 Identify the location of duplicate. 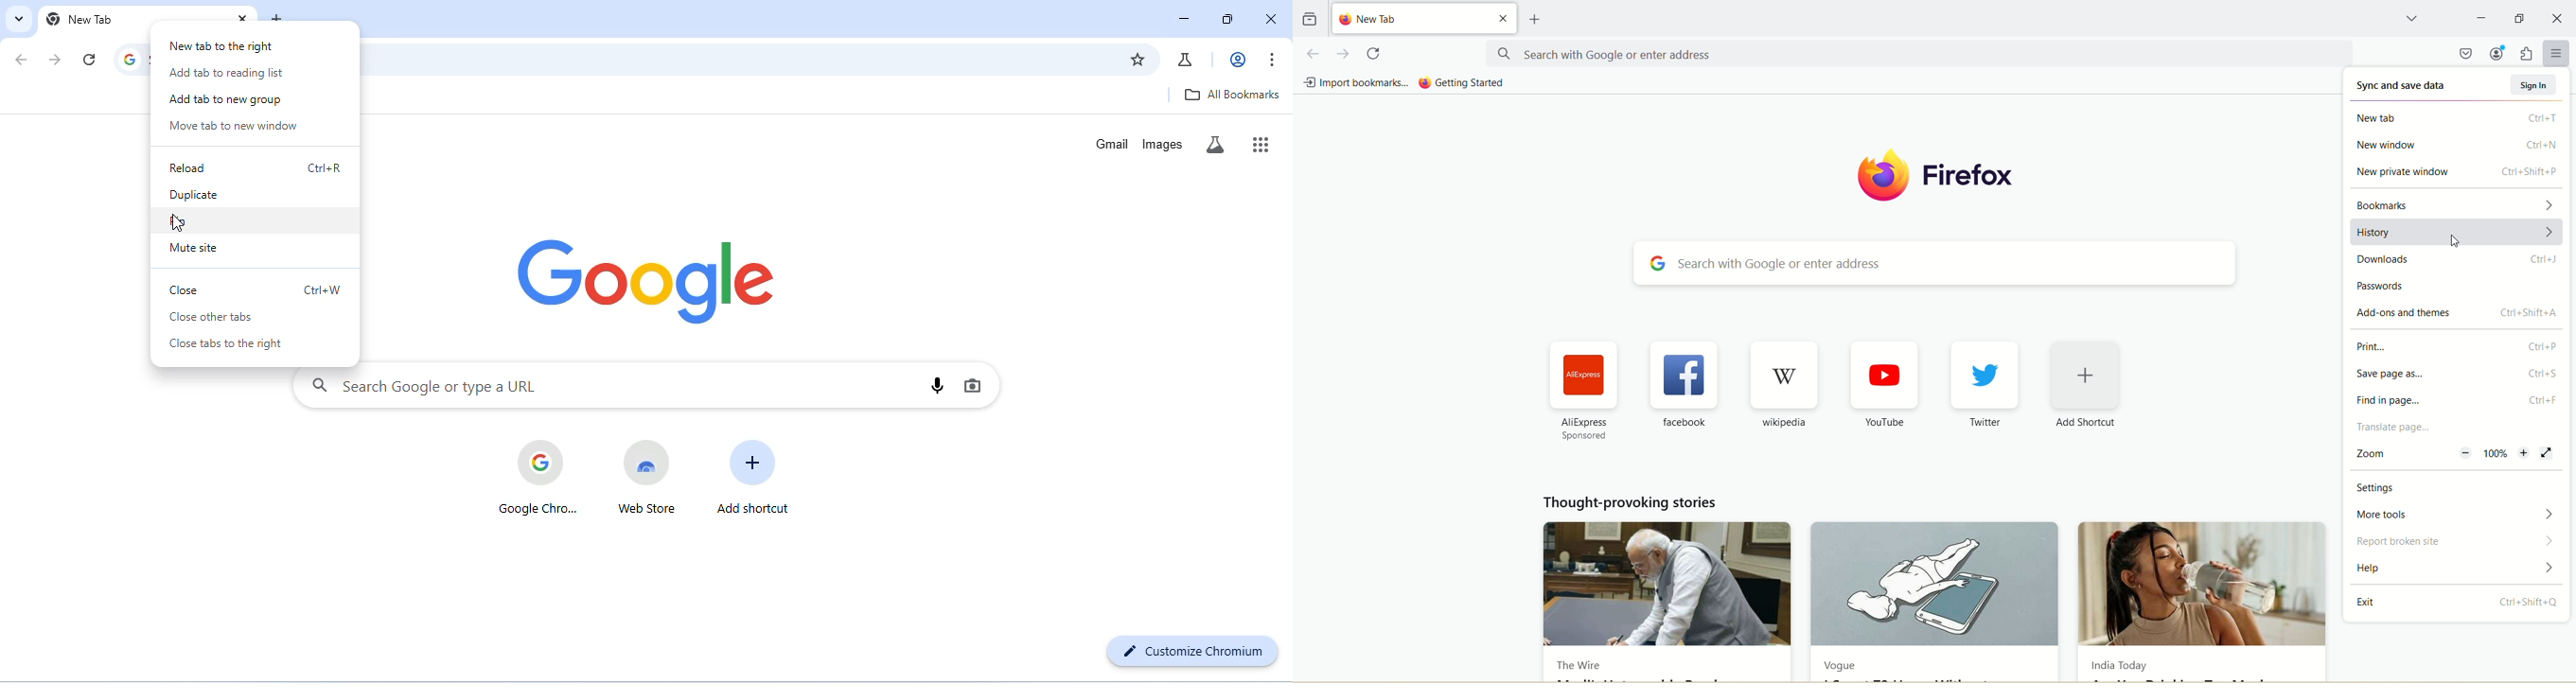
(198, 195).